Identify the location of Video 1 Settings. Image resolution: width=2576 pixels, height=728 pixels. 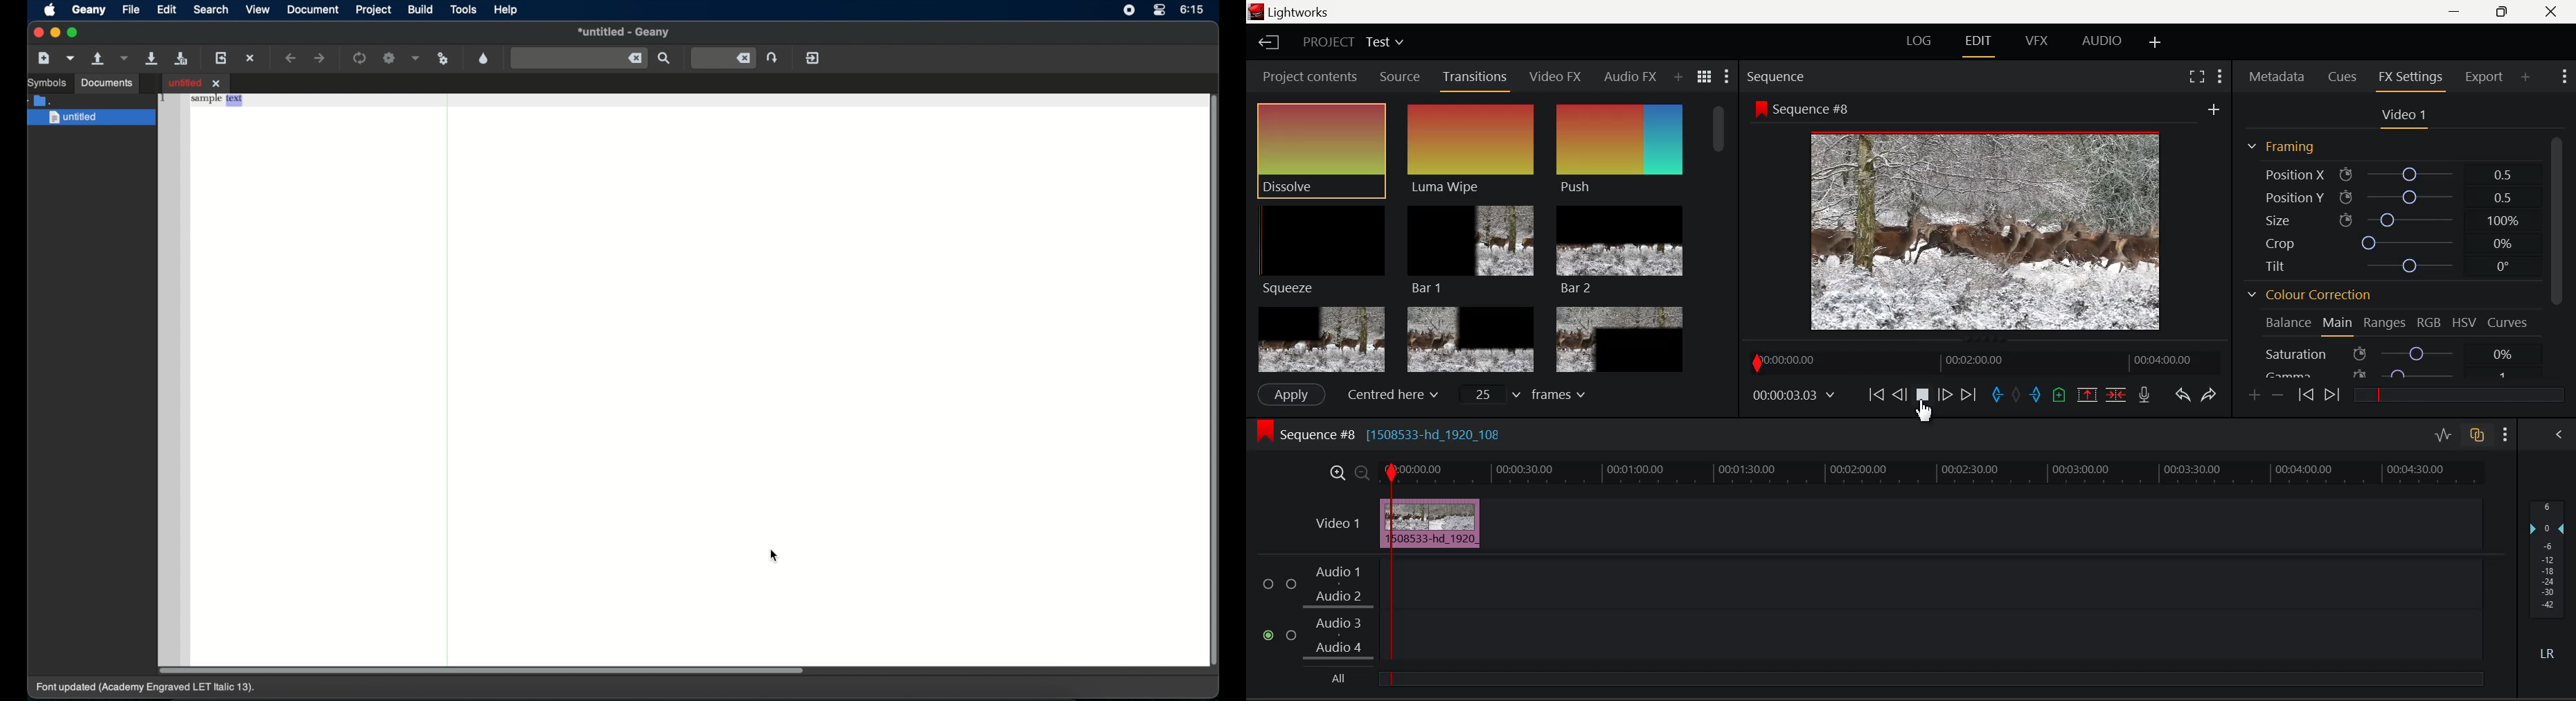
(2401, 116).